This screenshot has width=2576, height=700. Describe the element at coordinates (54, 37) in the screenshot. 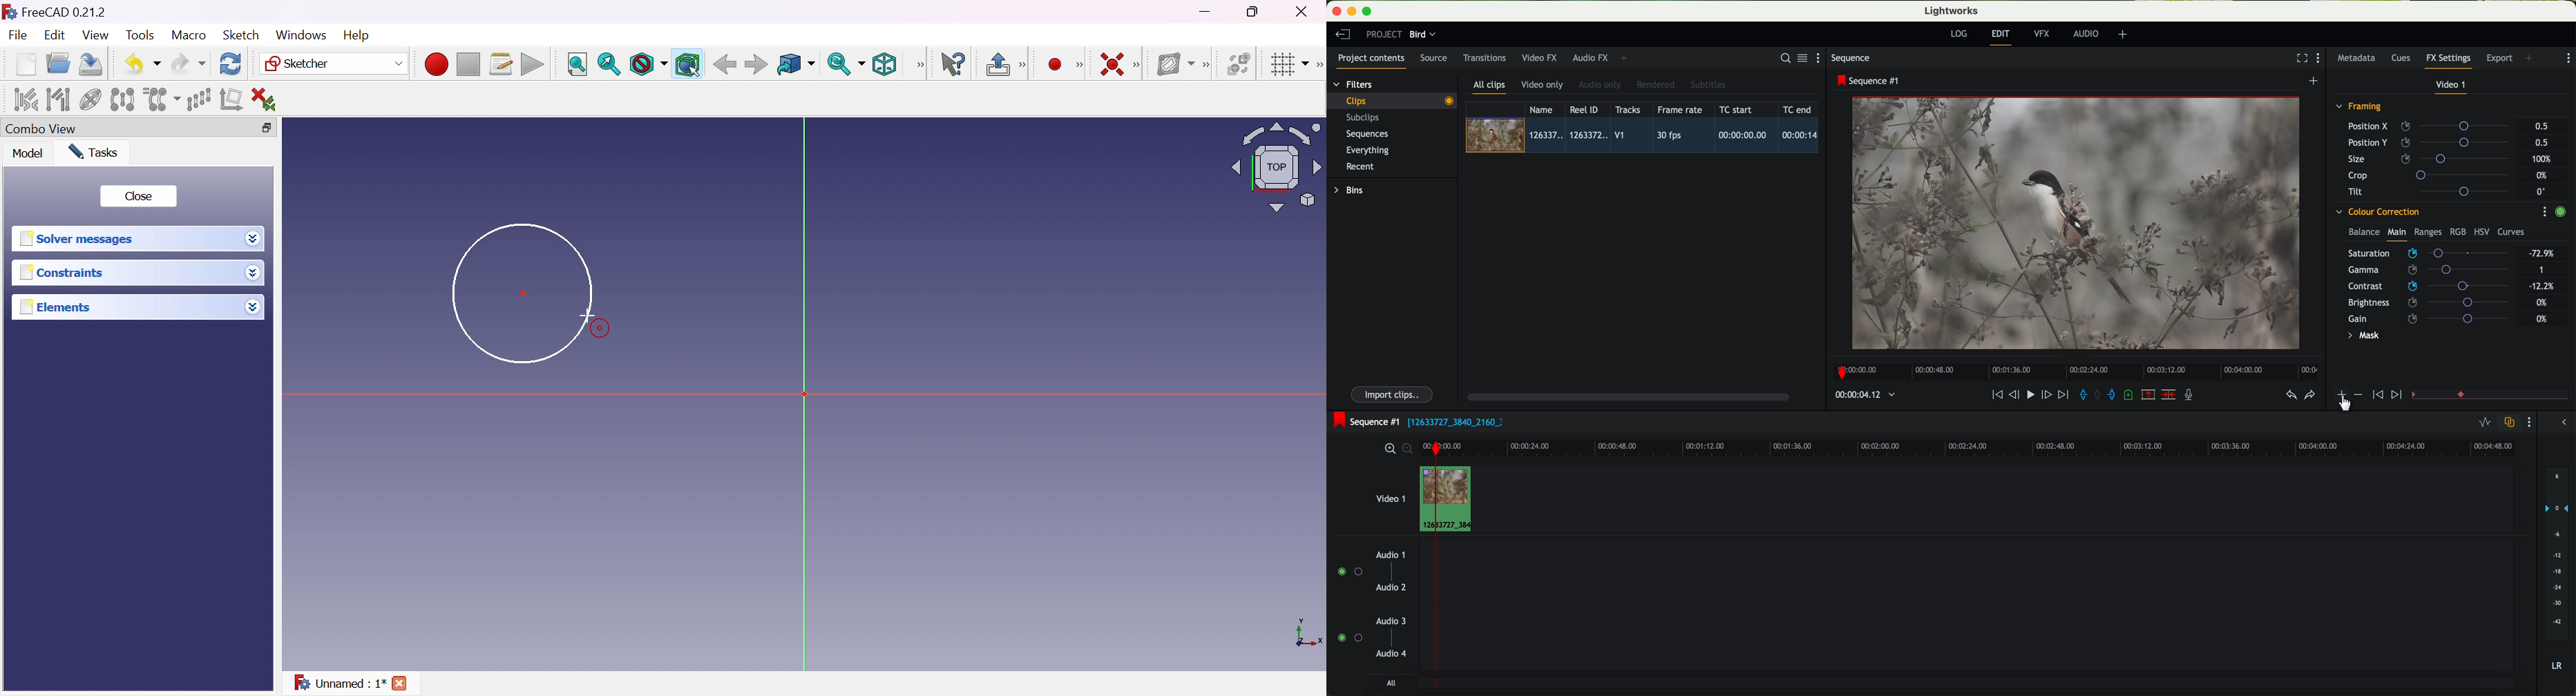

I see `Edit` at that location.